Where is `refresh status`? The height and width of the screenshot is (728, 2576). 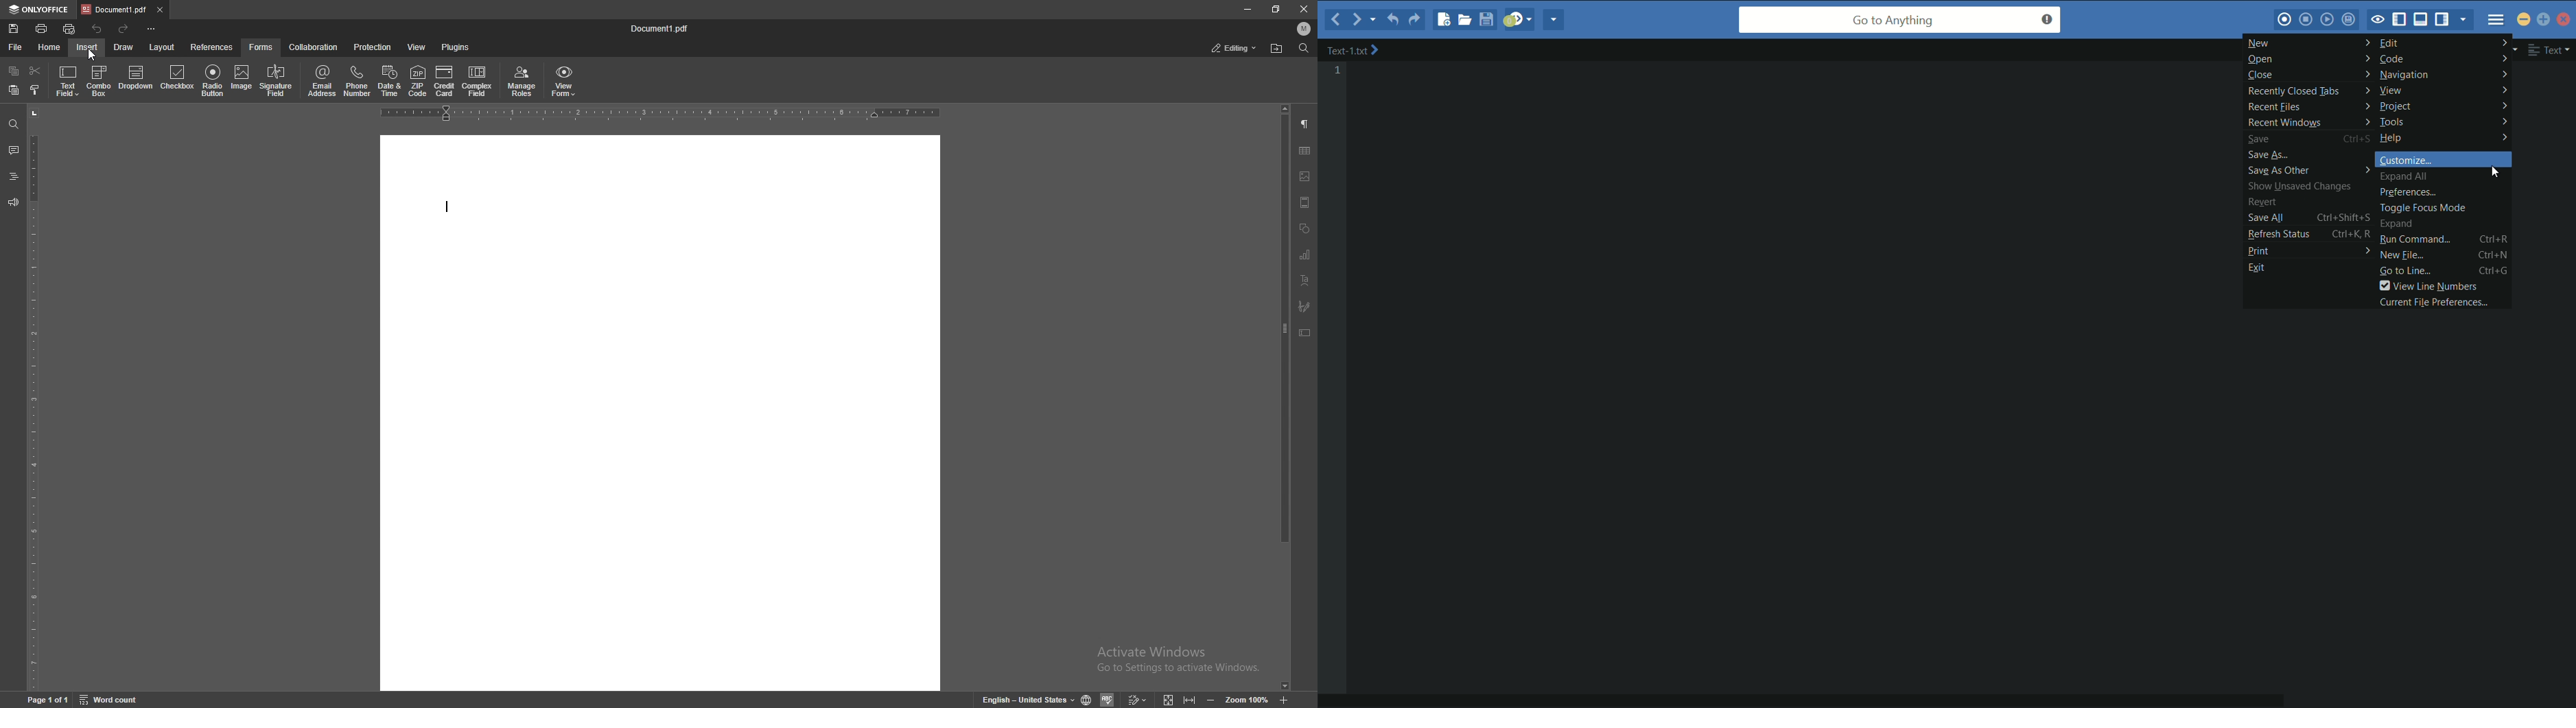
refresh status is located at coordinates (2278, 234).